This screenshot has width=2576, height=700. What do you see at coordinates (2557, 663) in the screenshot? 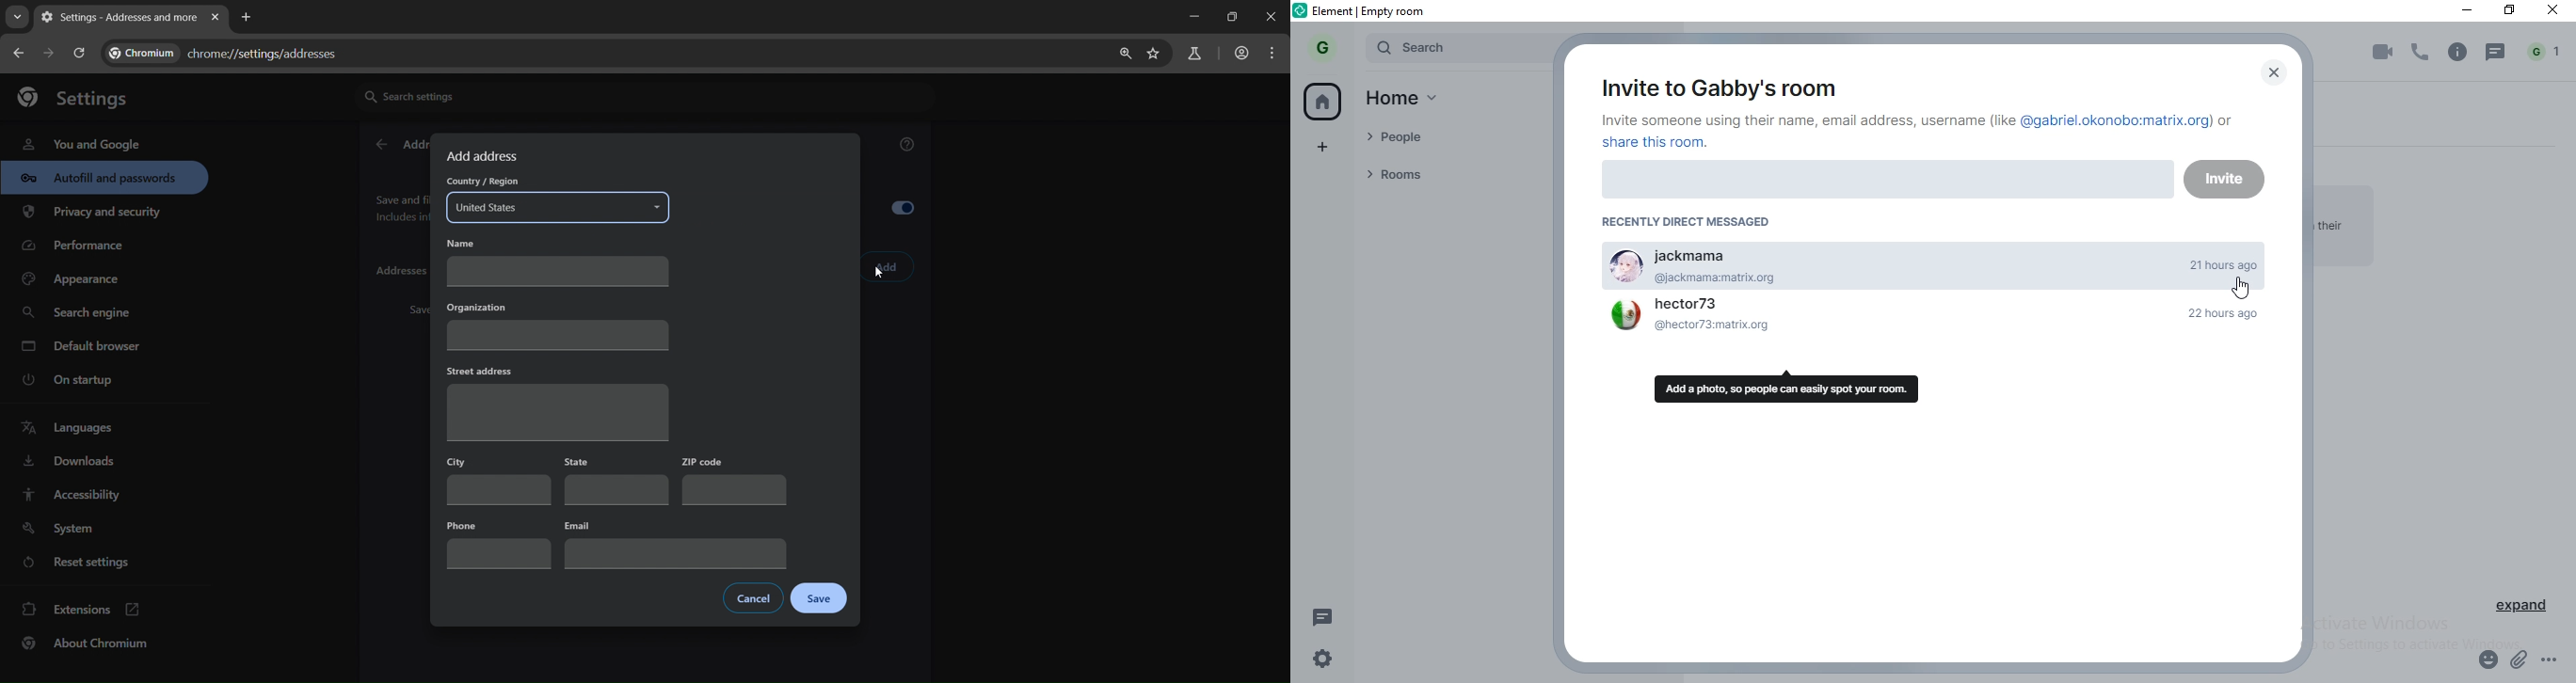
I see `options` at bounding box center [2557, 663].